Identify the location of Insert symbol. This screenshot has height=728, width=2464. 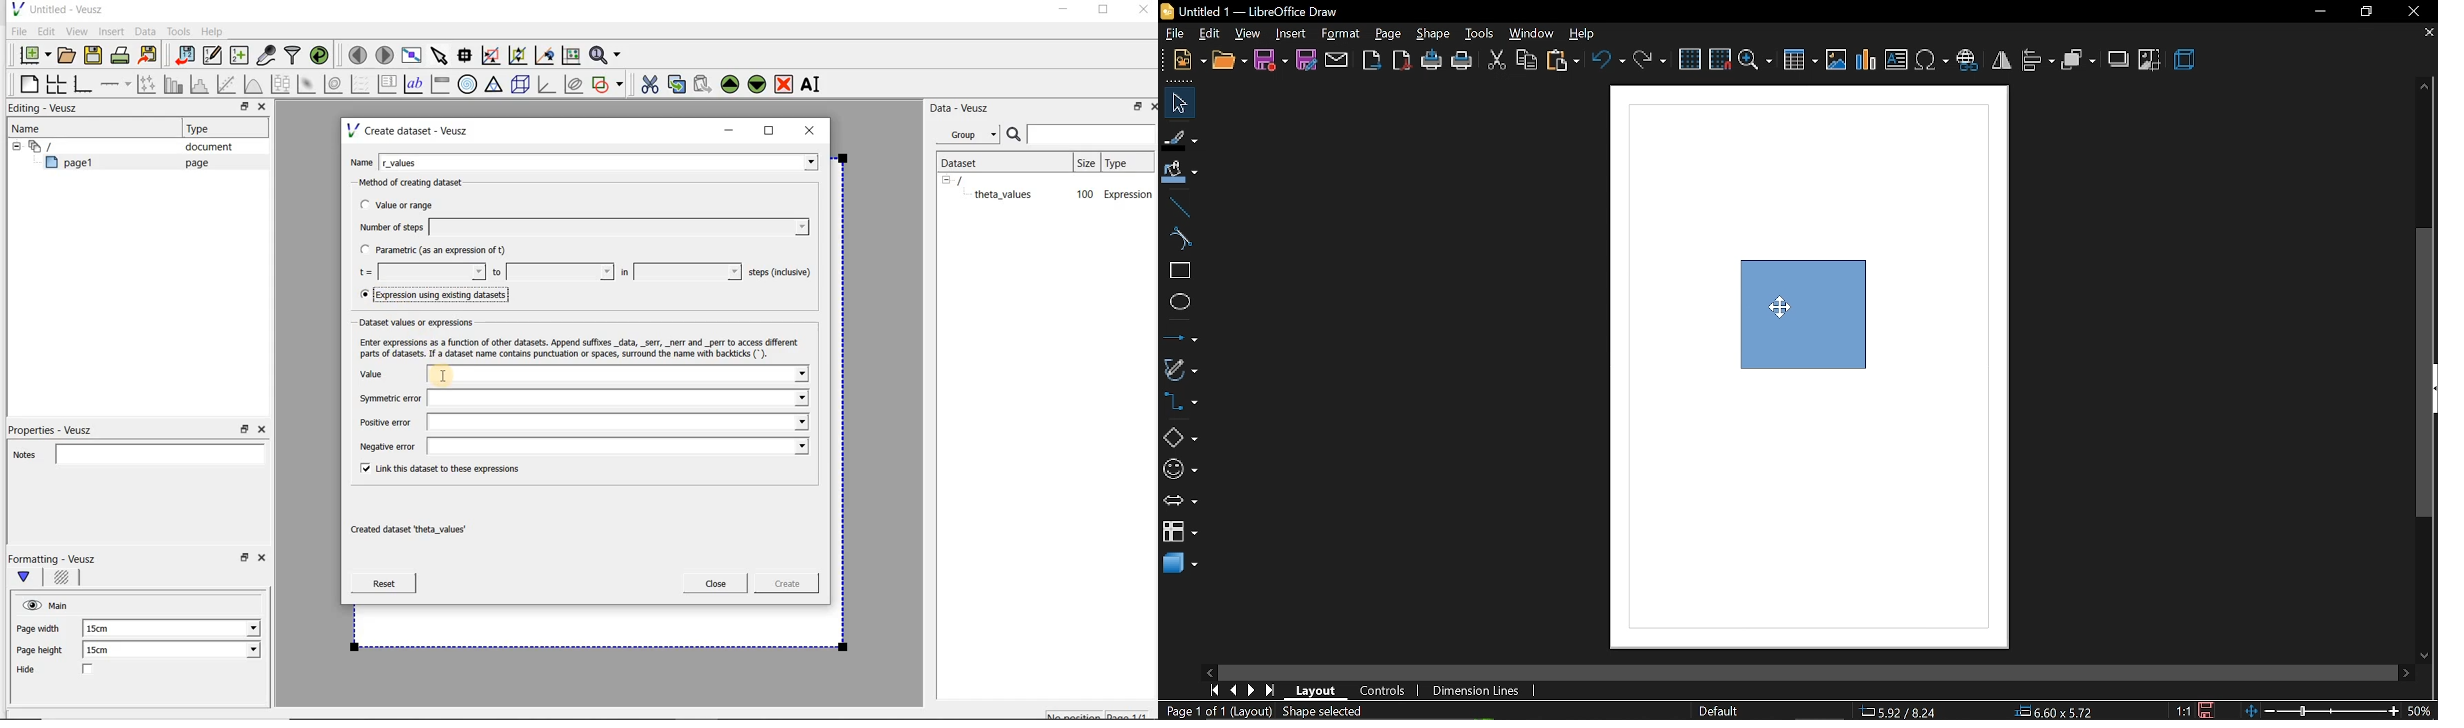
(1932, 63).